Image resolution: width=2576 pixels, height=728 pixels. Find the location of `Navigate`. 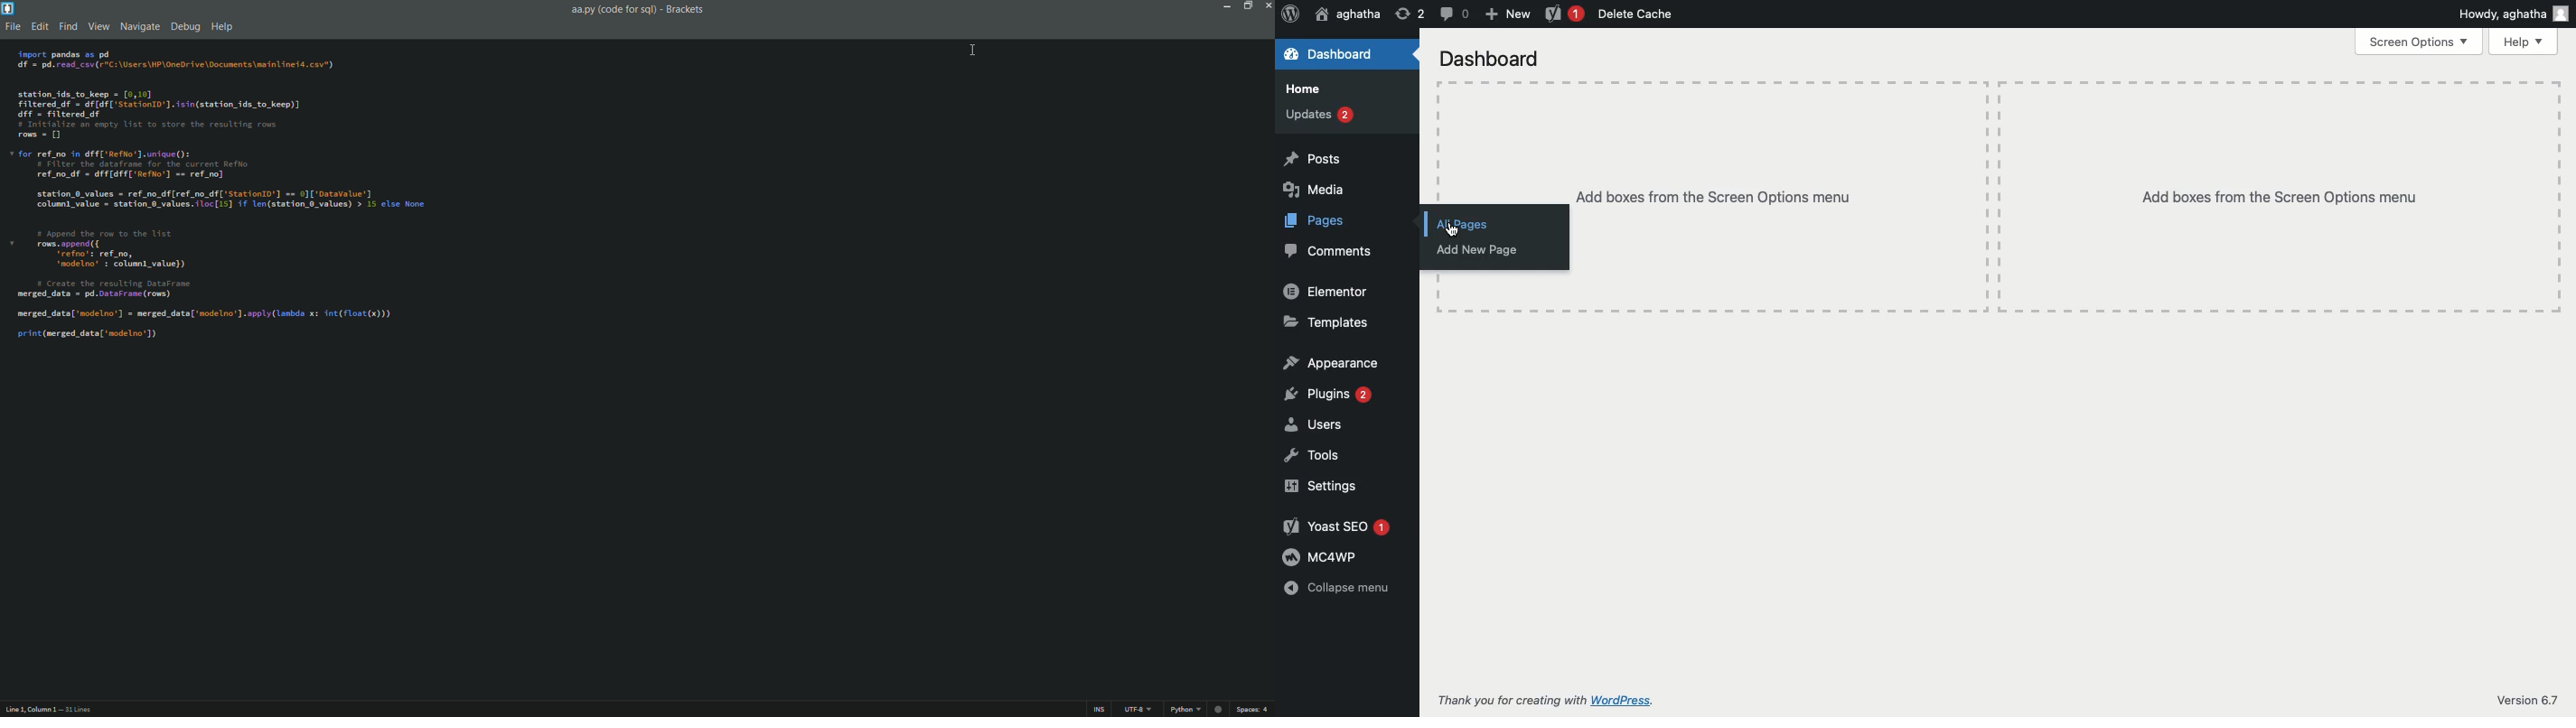

Navigate is located at coordinates (139, 27).